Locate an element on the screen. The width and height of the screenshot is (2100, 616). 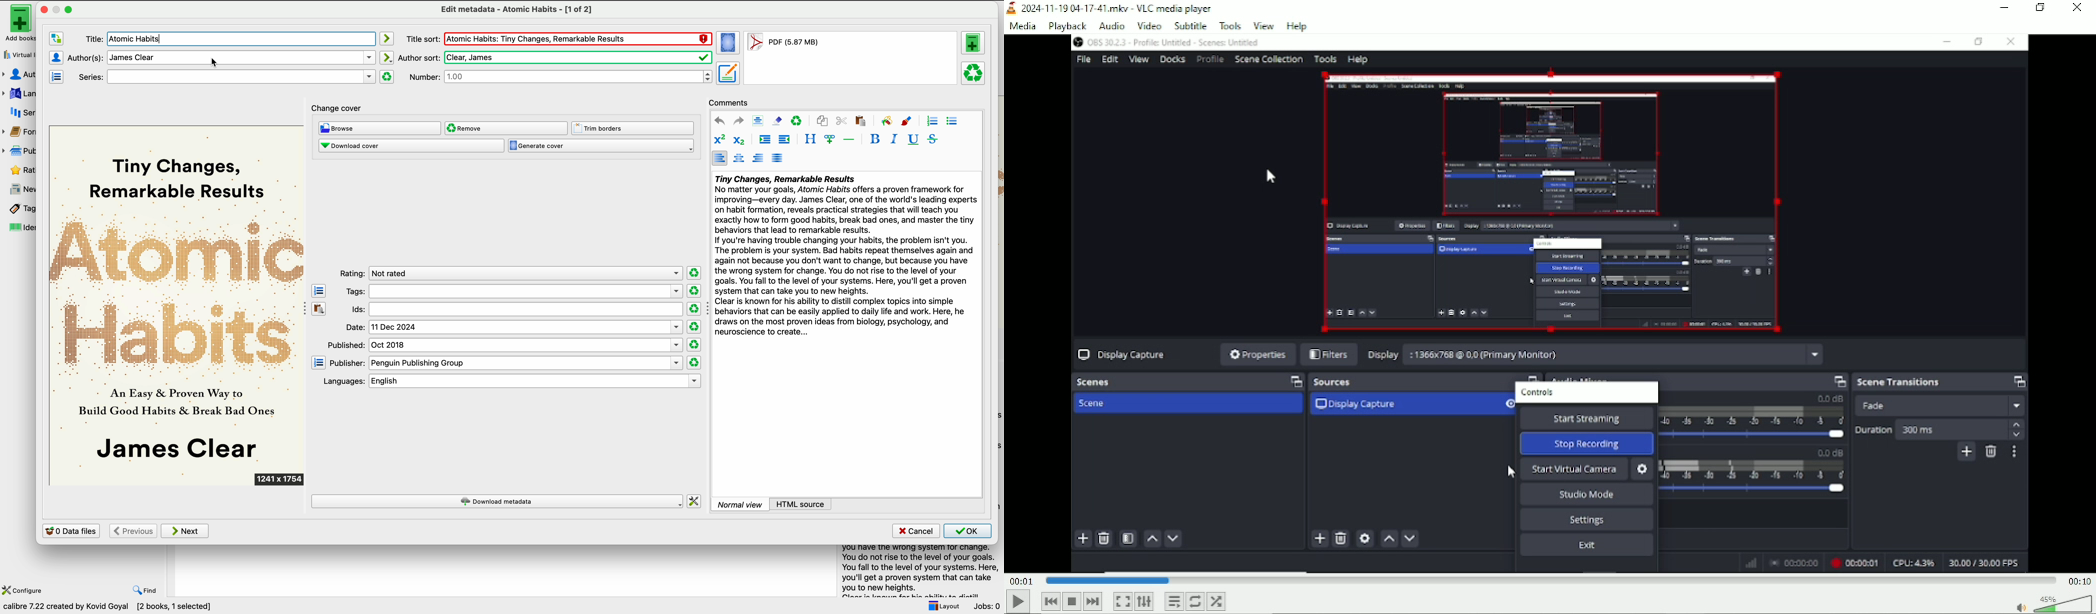
title in red is located at coordinates (578, 39).